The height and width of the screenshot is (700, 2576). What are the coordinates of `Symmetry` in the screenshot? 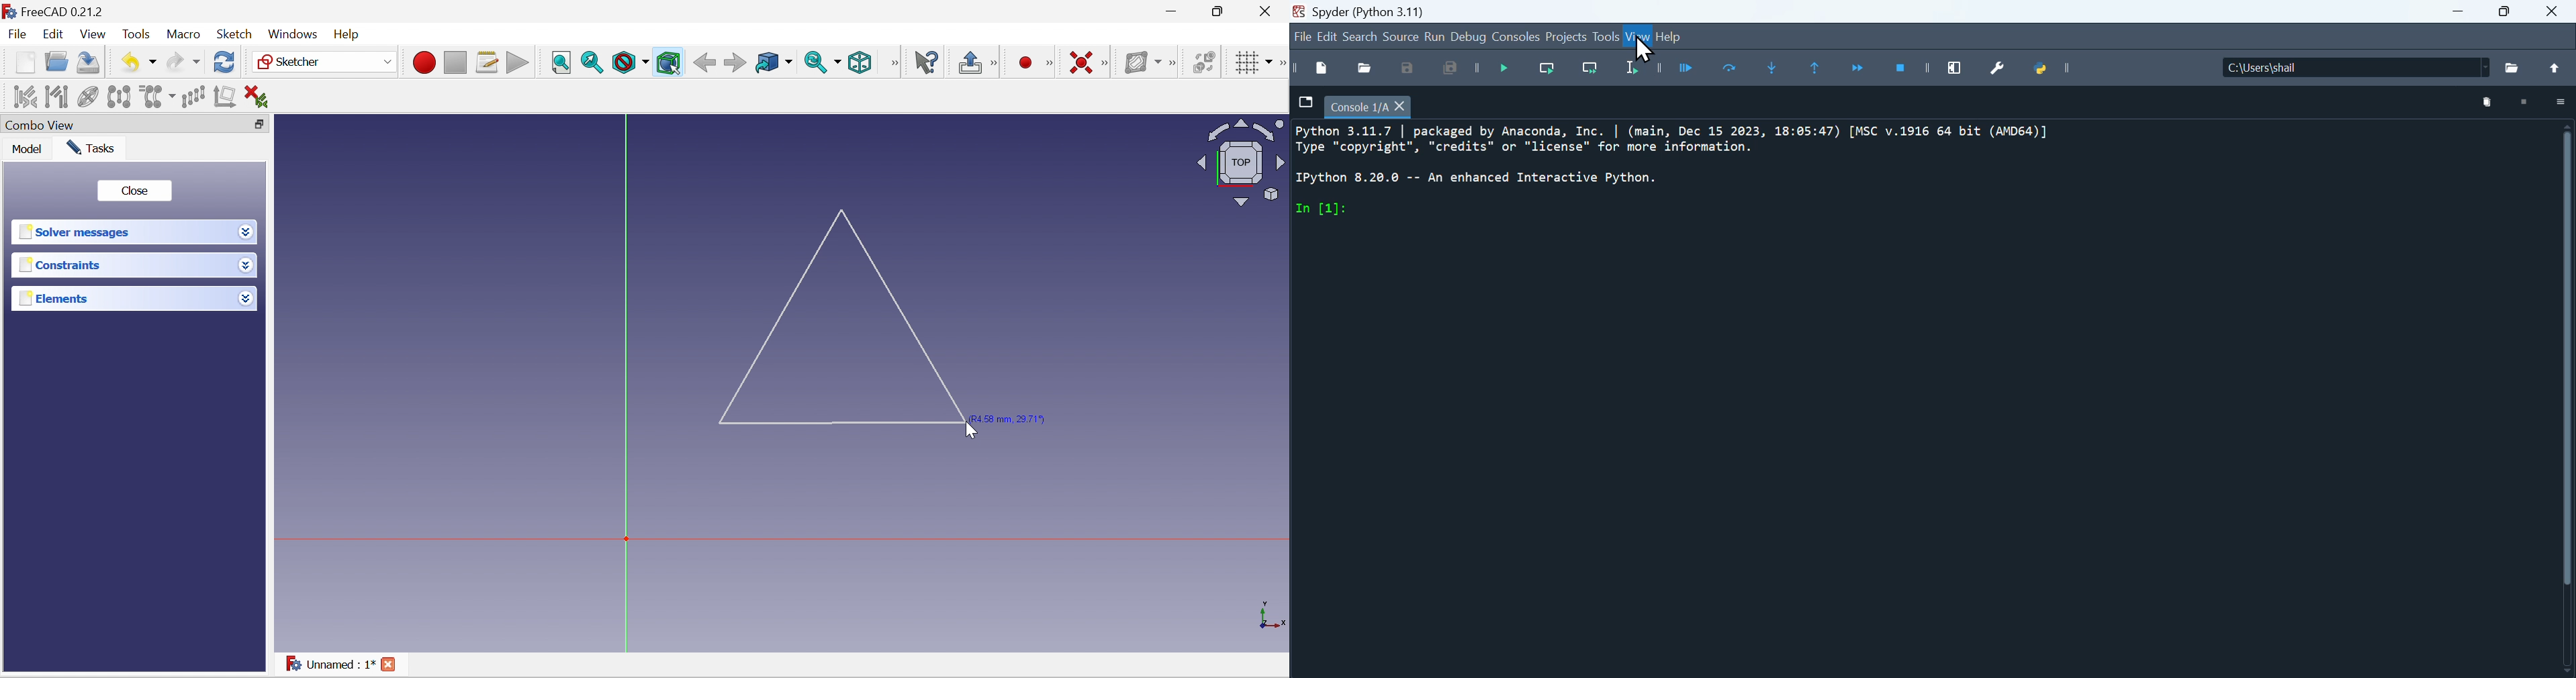 It's located at (119, 96).